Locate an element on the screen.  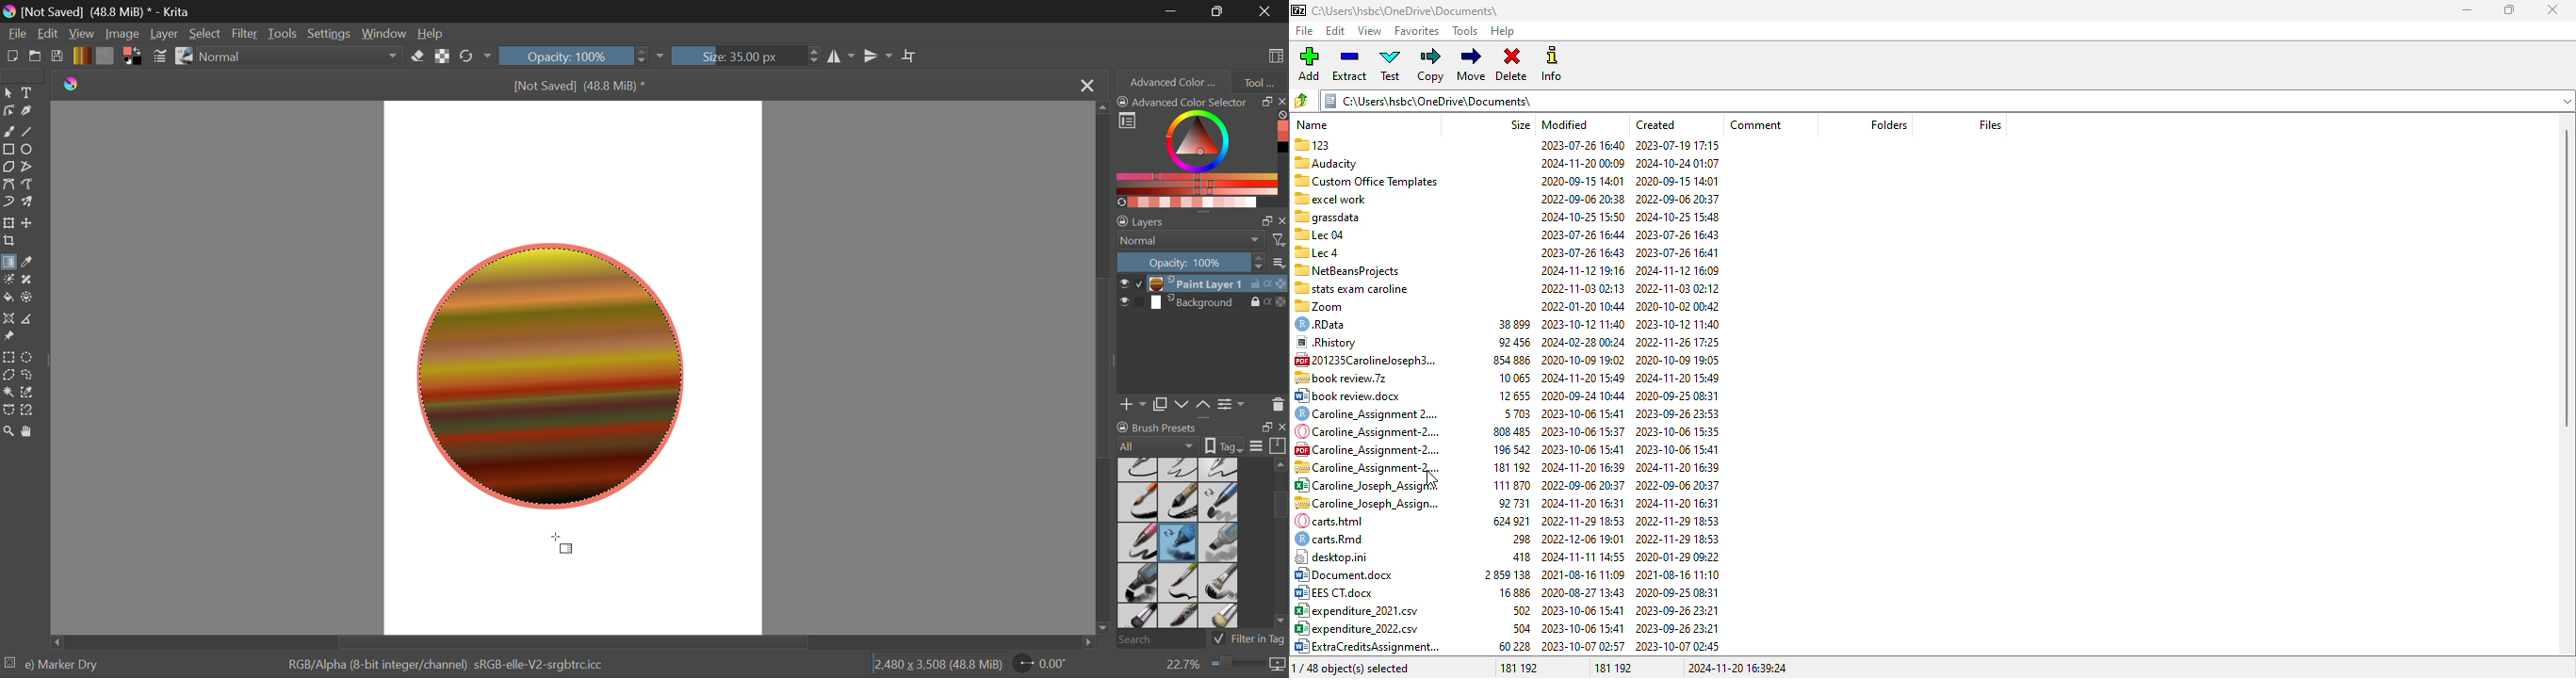
Search is located at coordinates (1157, 640).